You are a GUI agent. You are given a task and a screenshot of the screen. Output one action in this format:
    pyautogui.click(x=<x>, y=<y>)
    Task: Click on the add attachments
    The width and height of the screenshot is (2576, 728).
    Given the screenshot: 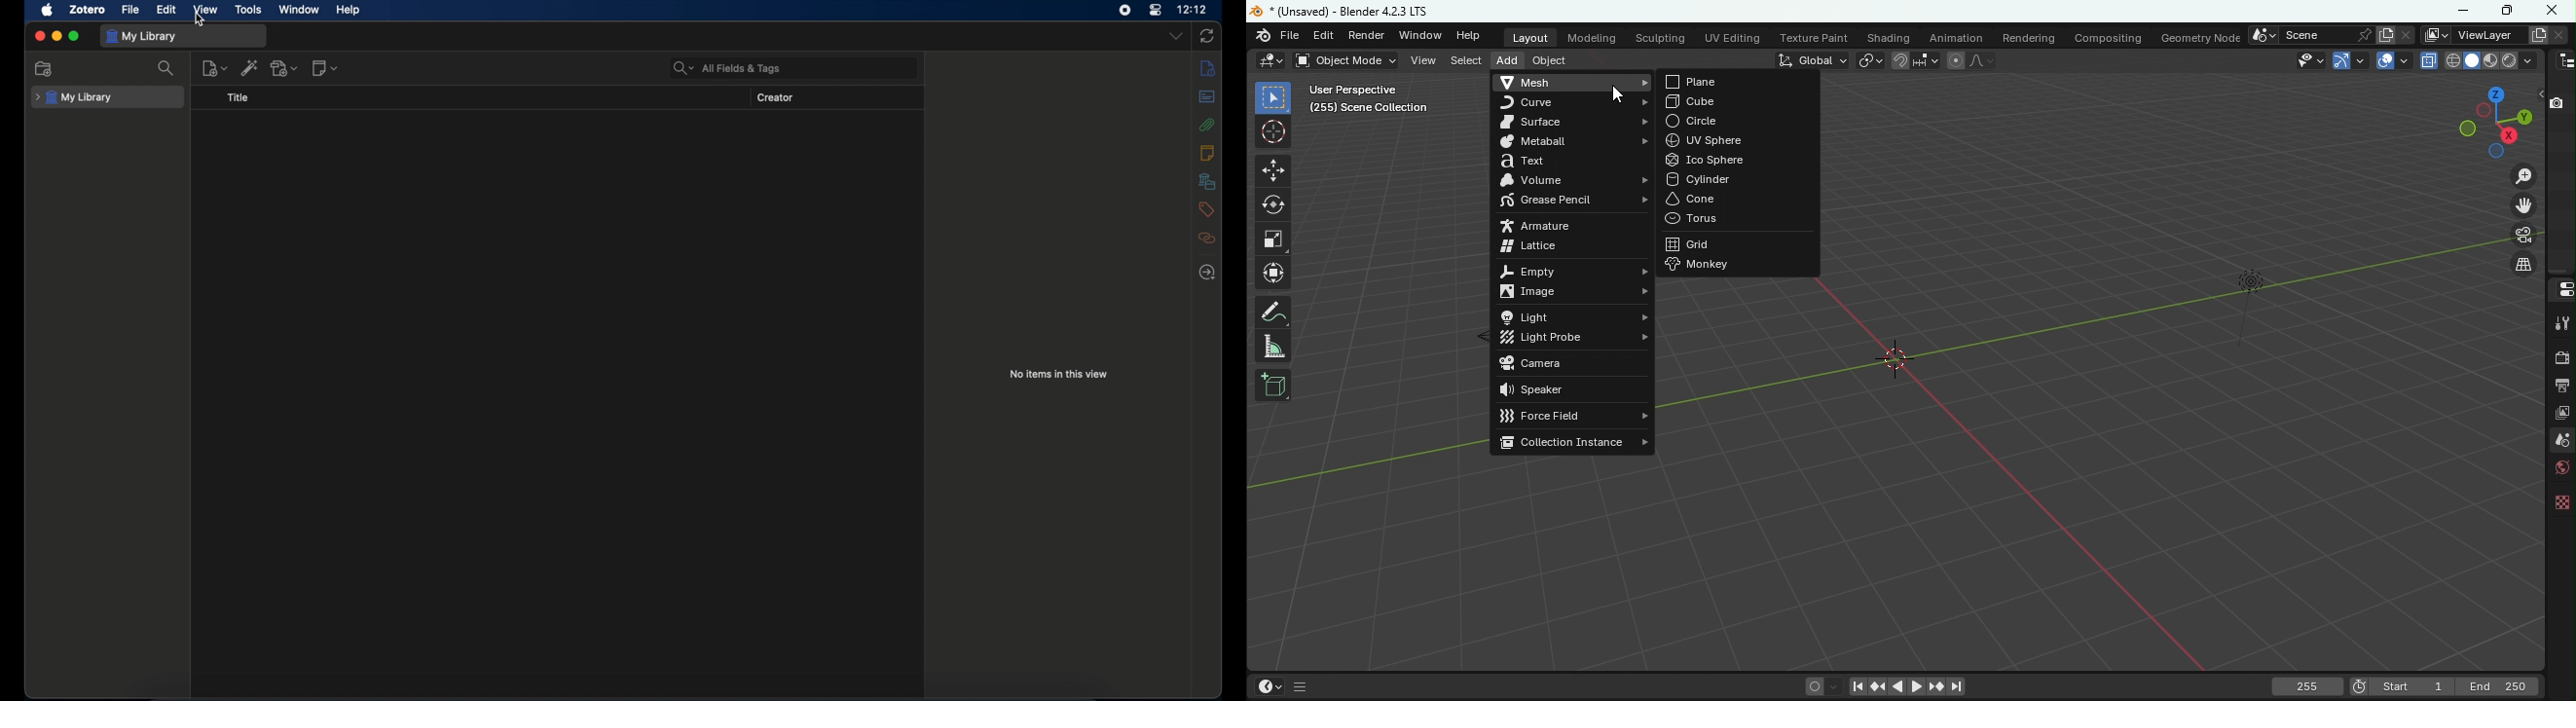 What is the action you would take?
    pyautogui.click(x=285, y=69)
    